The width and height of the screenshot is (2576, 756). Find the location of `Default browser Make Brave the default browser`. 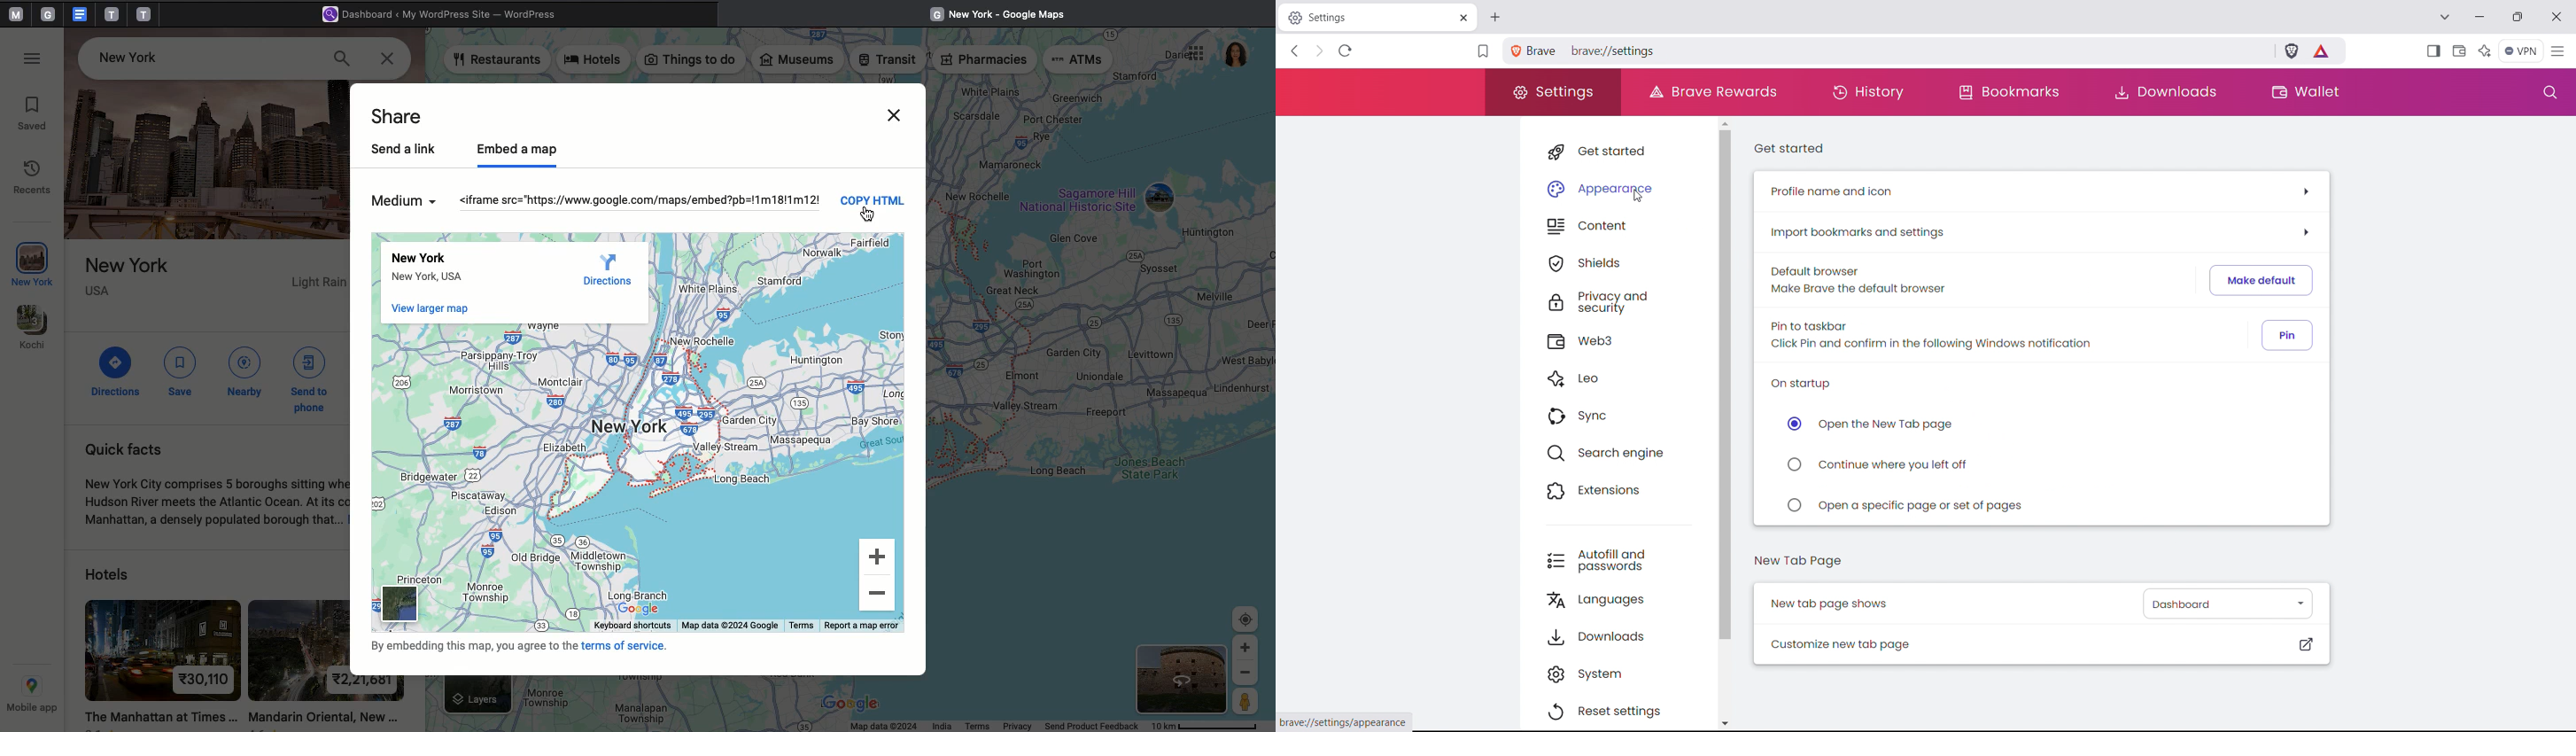

Default browser Make Brave the default browser is located at coordinates (1898, 279).